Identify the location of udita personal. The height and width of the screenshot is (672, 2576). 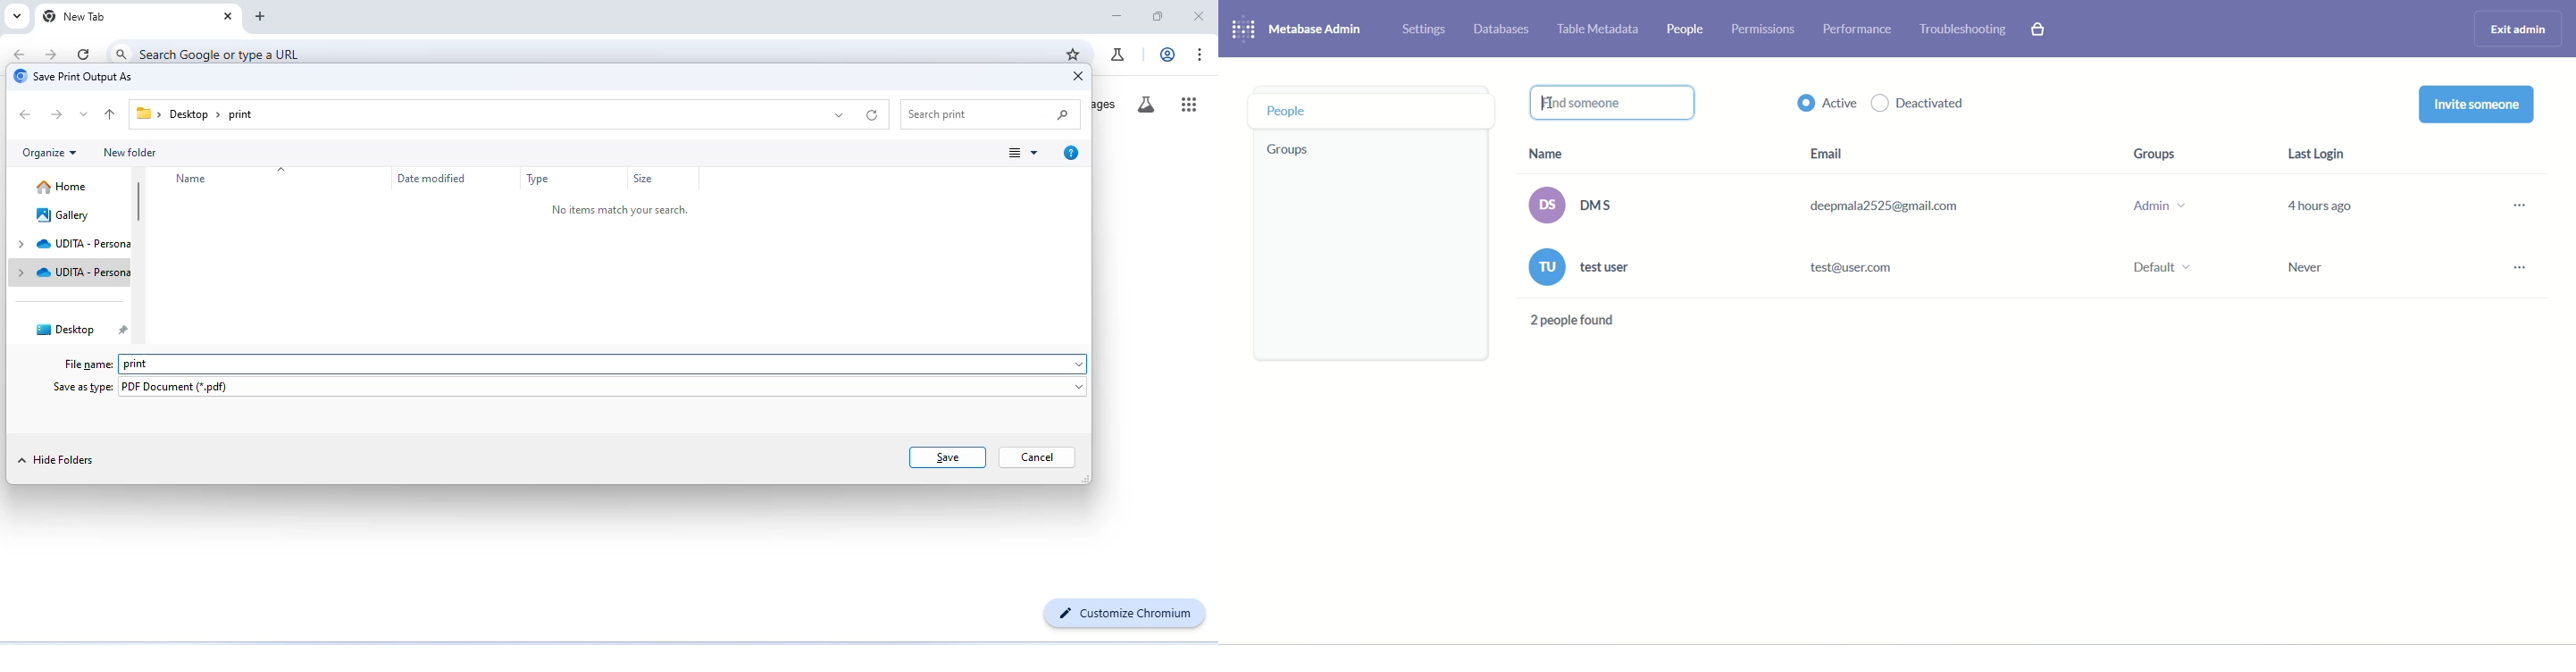
(70, 245).